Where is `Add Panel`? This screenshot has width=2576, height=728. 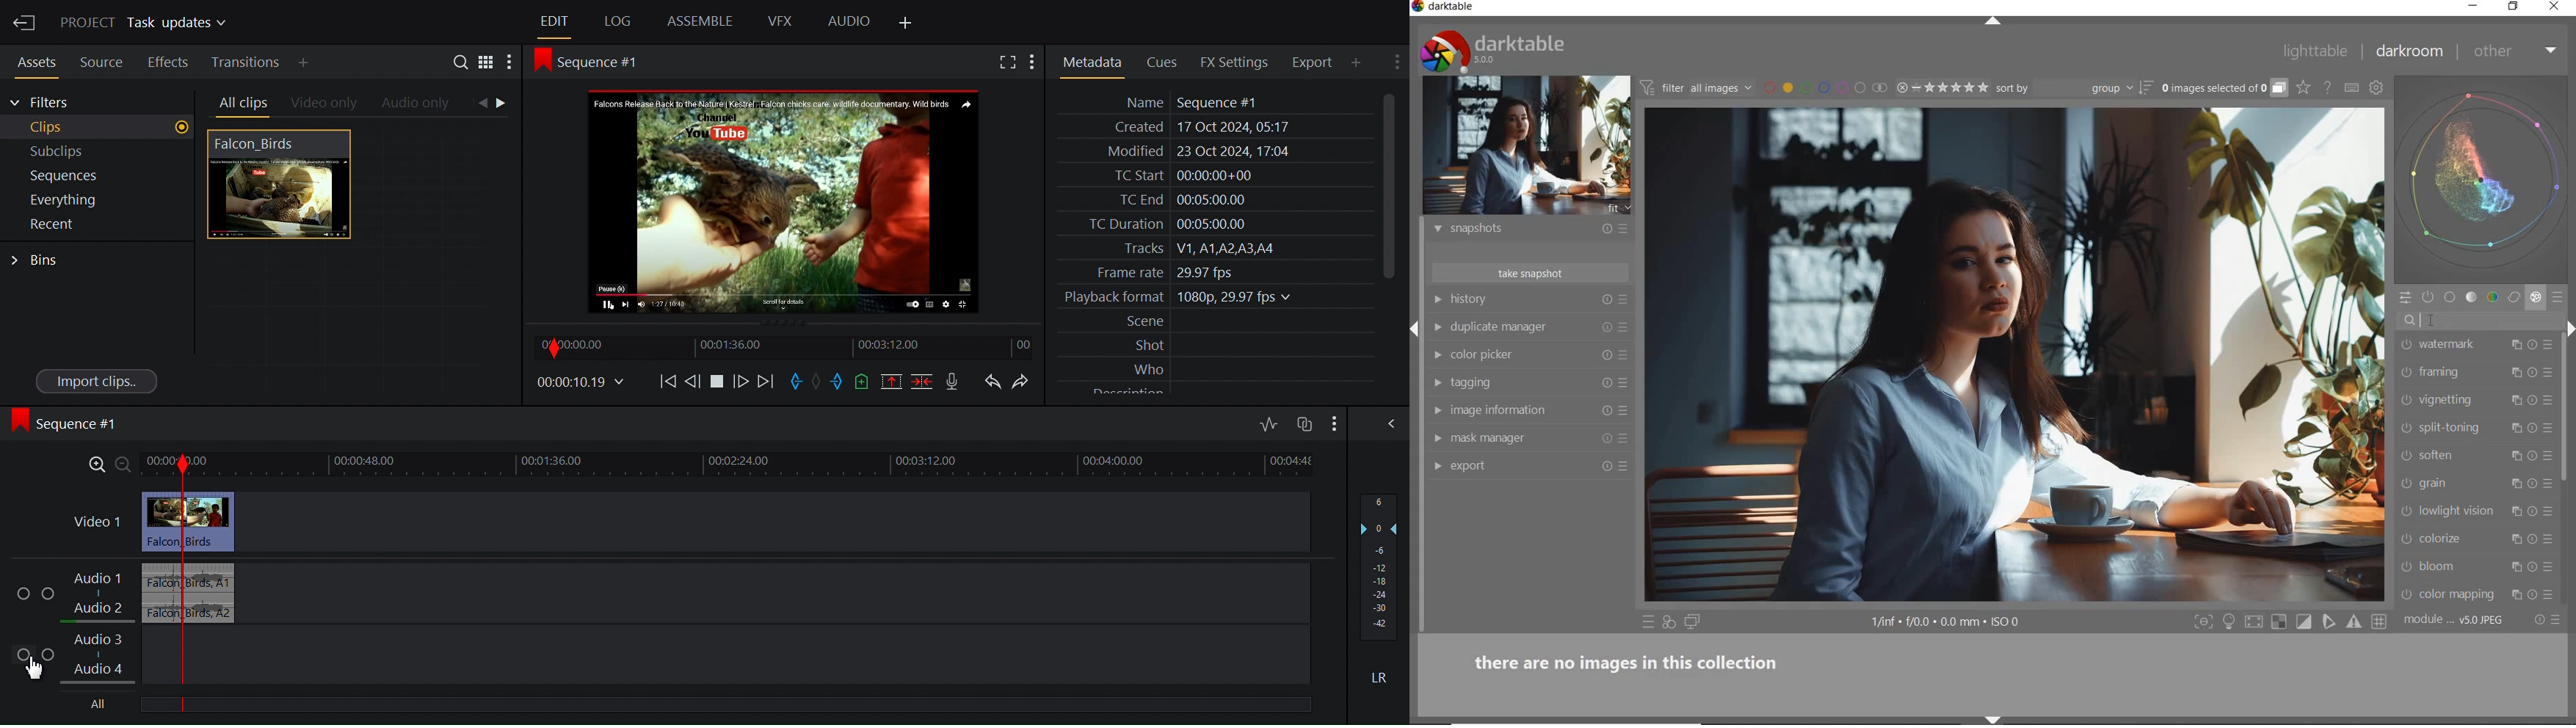
Add Panel is located at coordinates (904, 23).